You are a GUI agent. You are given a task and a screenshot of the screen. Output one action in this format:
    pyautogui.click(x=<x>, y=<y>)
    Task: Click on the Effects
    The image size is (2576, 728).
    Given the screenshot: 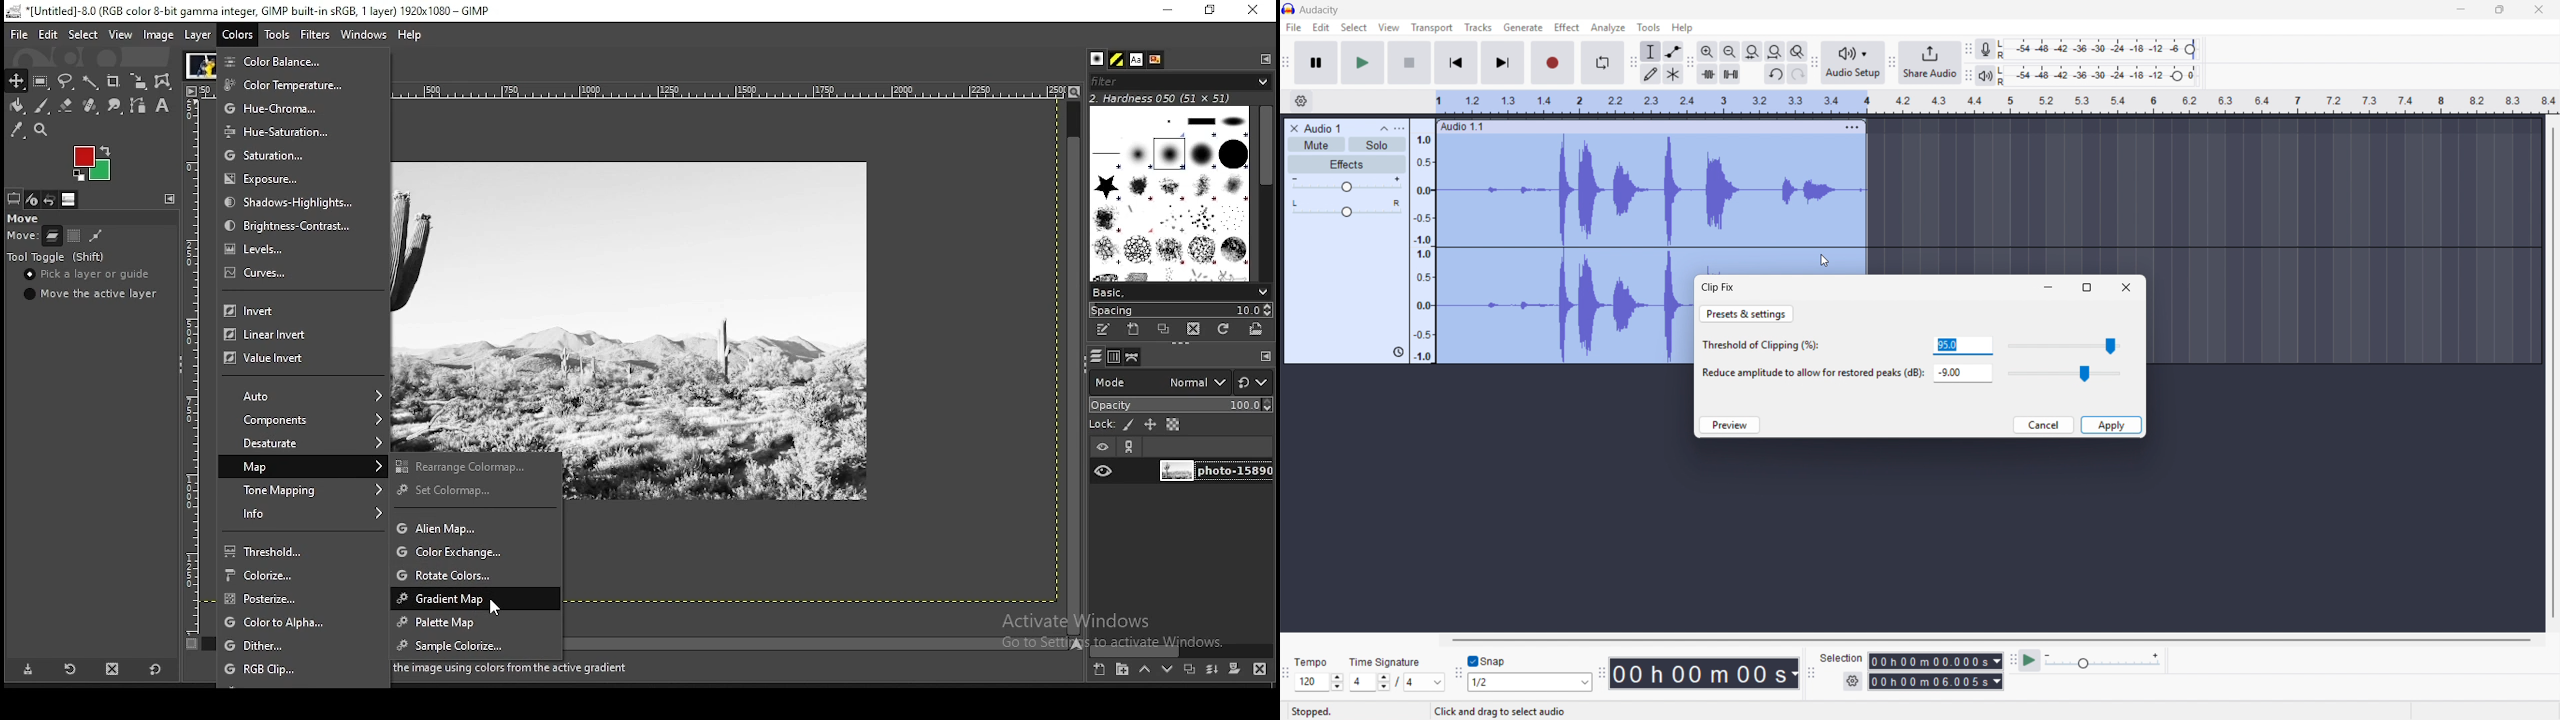 What is the action you would take?
    pyautogui.click(x=1347, y=165)
    